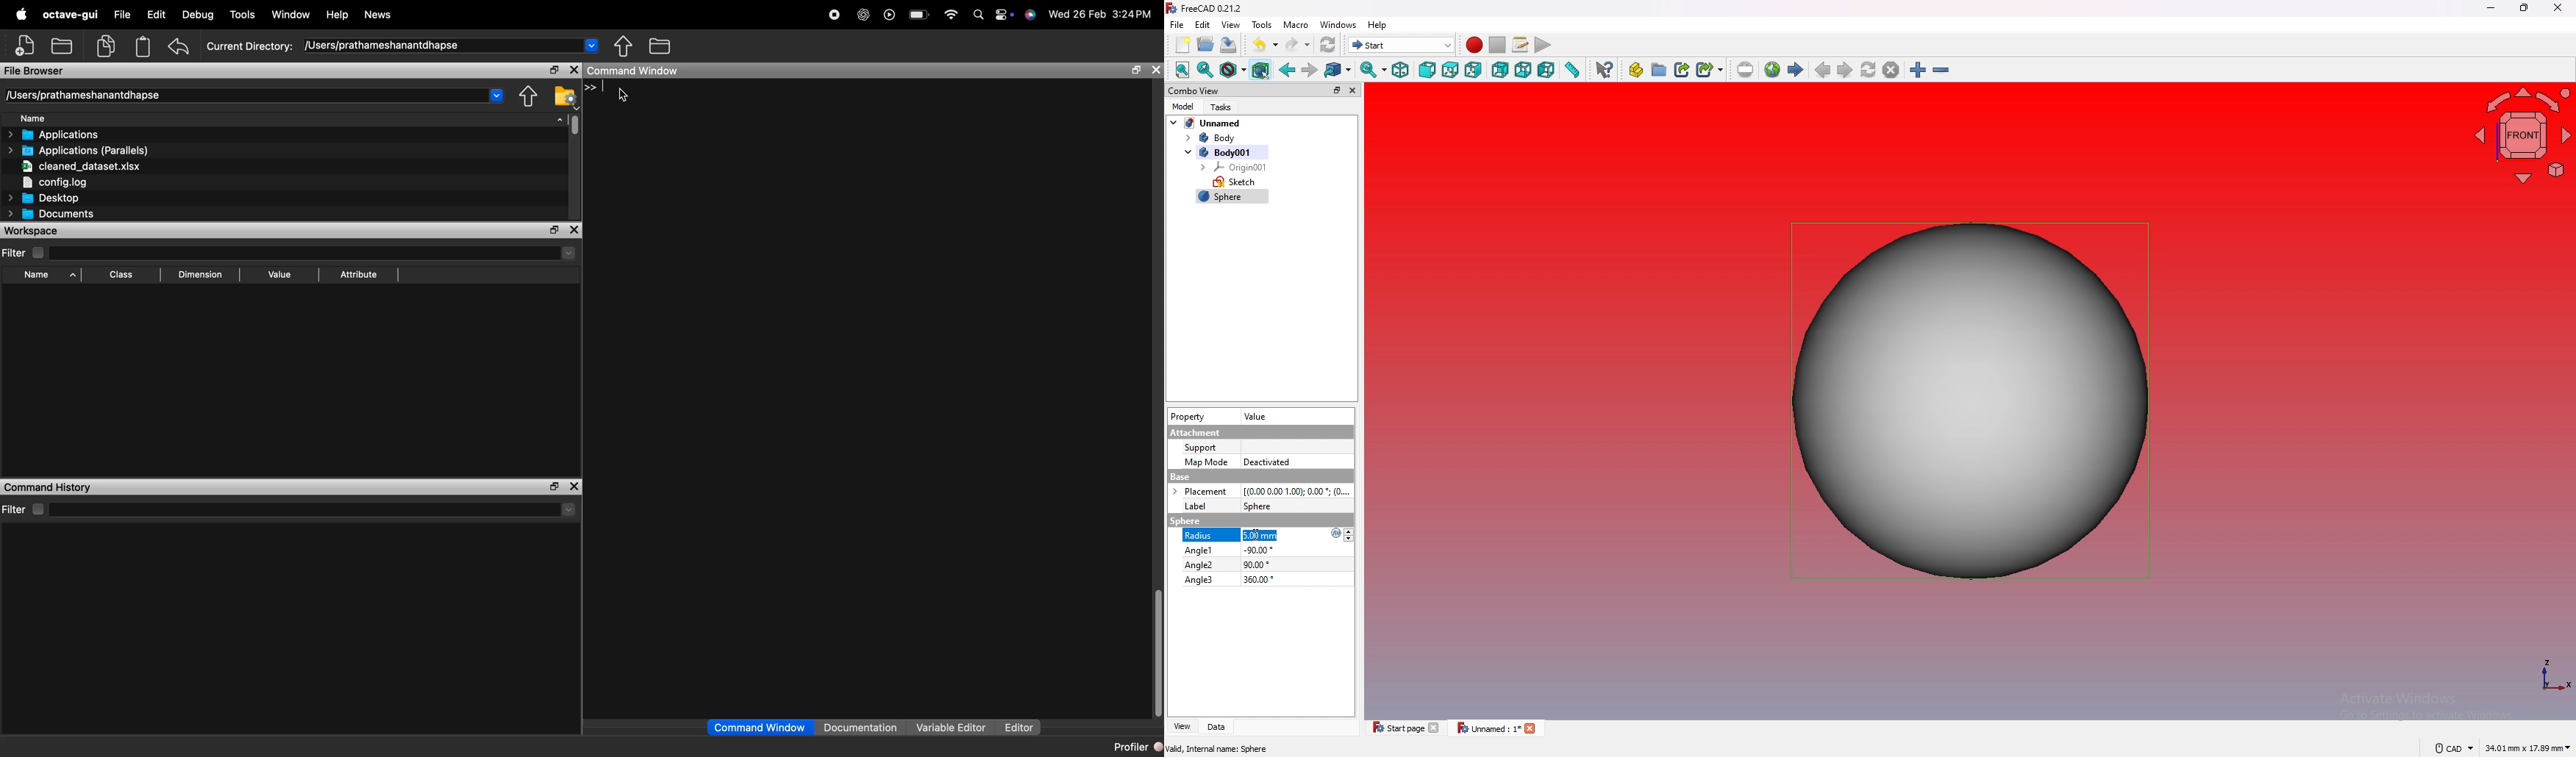 This screenshot has height=784, width=2576. Describe the element at coordinates (2491, 9) in the screenshot. I see `minimize` at that location.